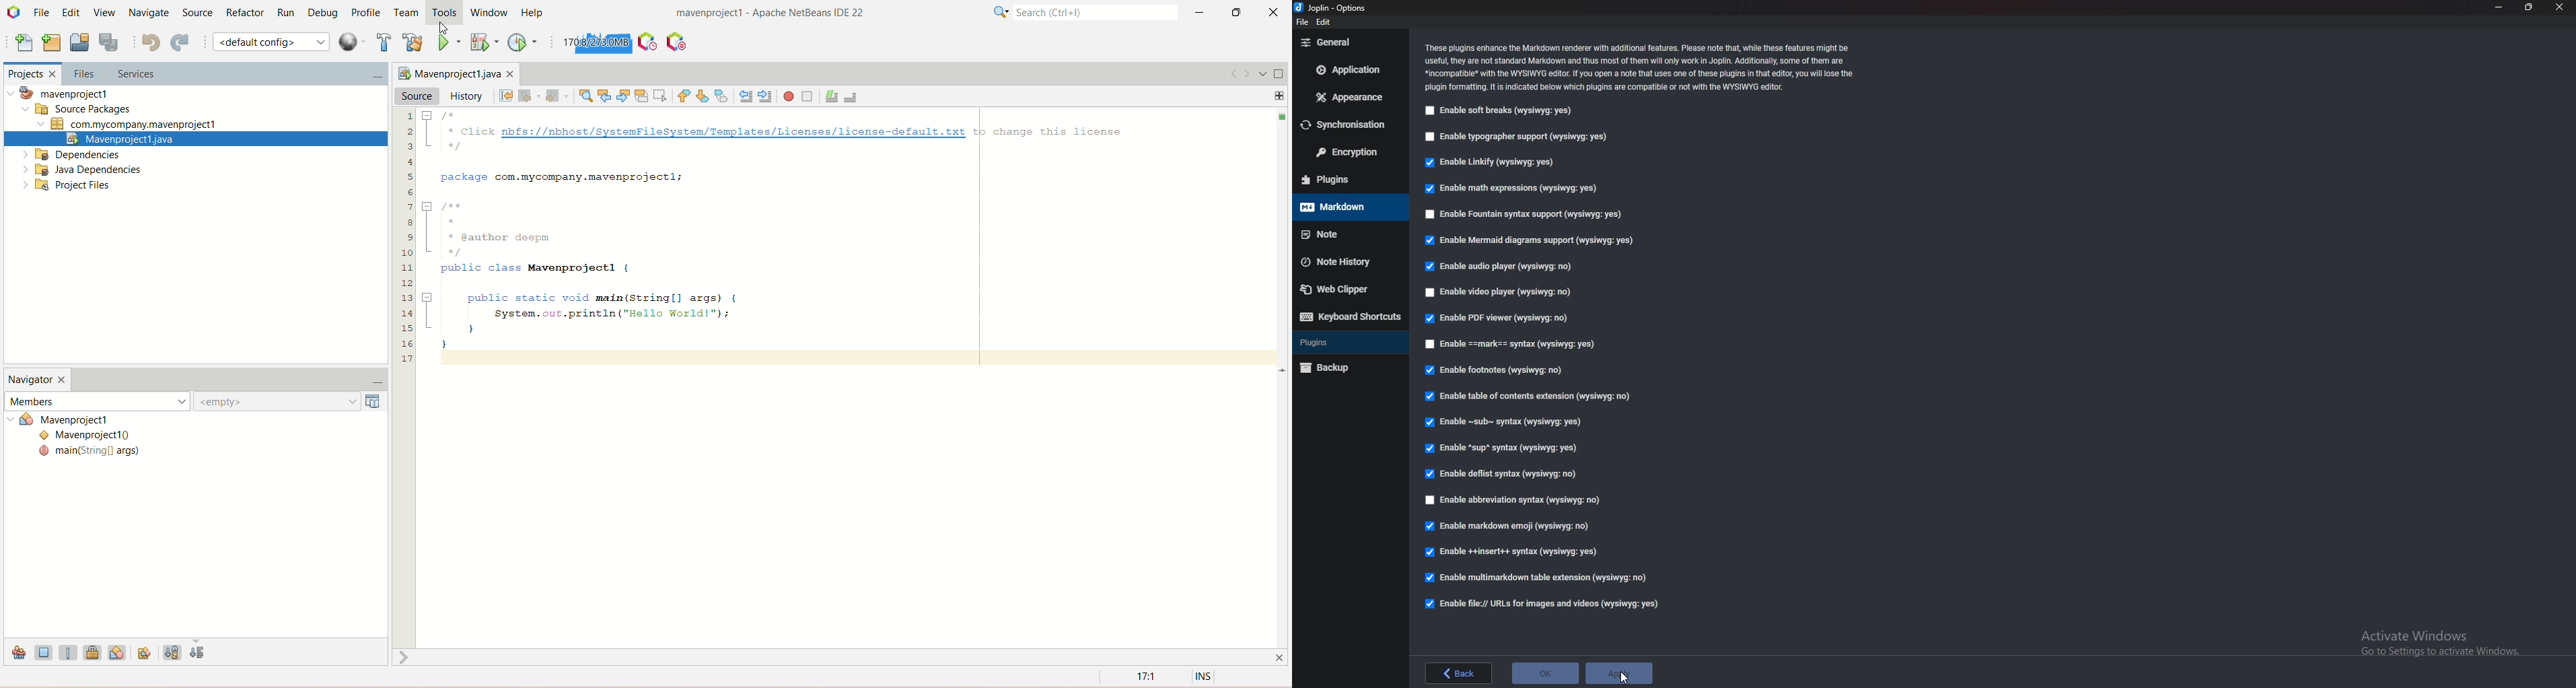 The height and width of the screenshot is (700, 2576). Describe the element at coordinates (1344, 152) in the screenshot. I see `Encryption` at that location.